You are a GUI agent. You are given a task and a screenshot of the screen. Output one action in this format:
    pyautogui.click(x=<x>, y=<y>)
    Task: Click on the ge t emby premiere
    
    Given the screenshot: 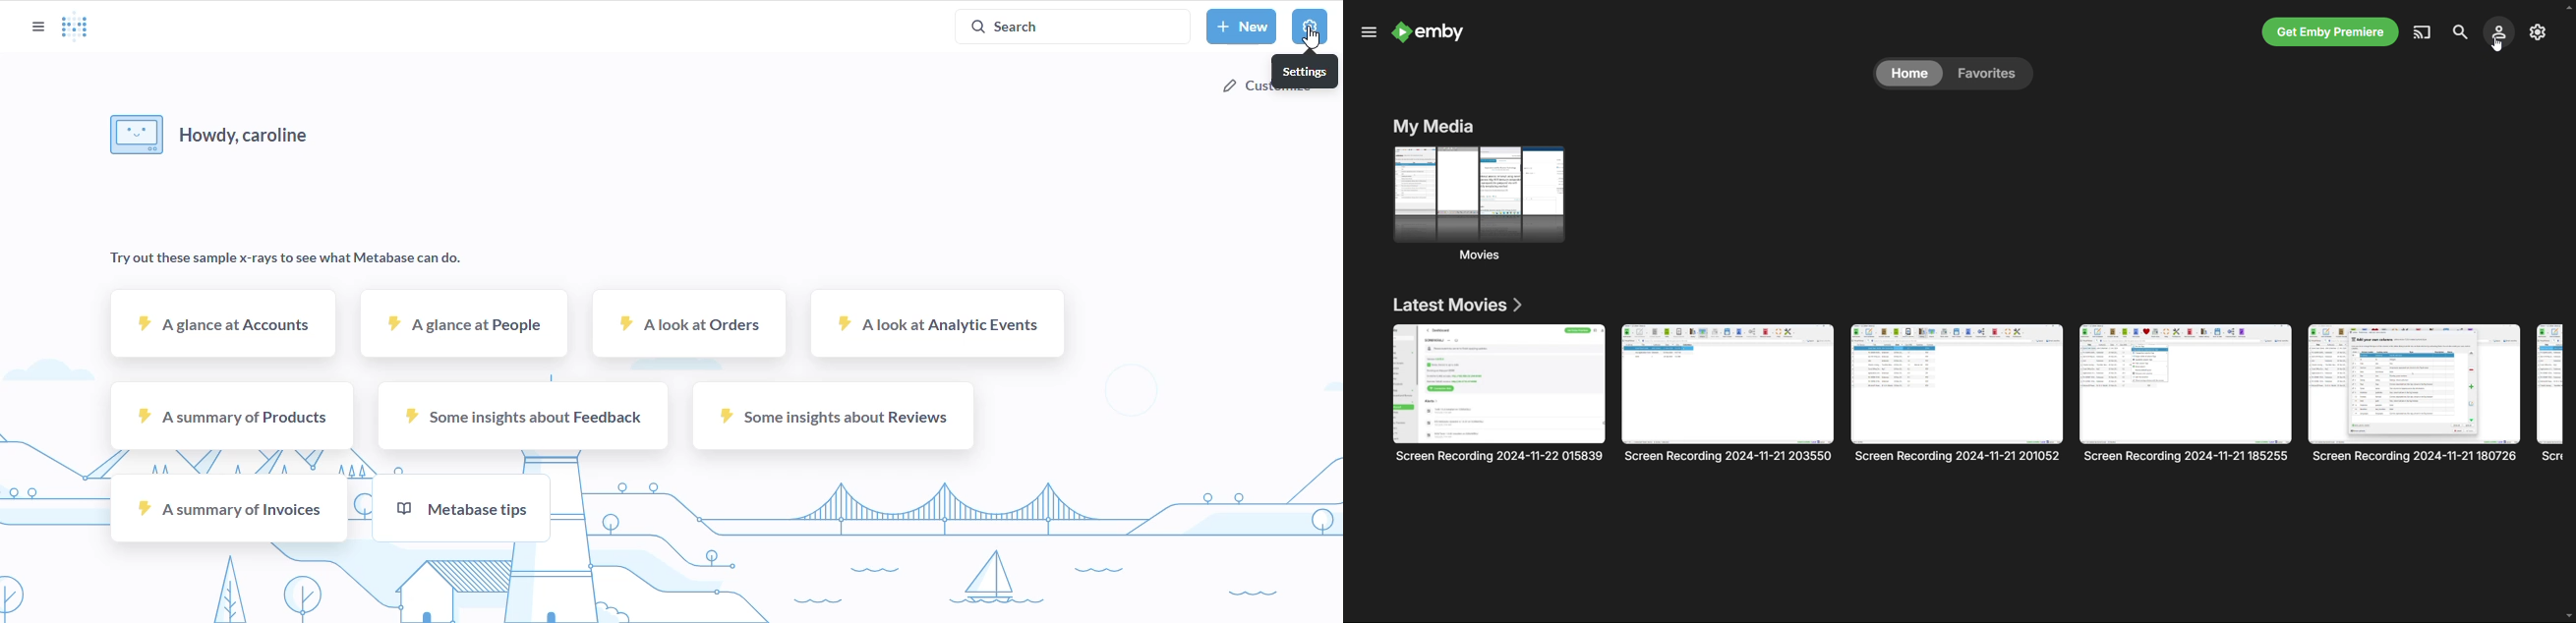 What is the action you would take?
    pyautogui.click(x=2330, y=31)
    